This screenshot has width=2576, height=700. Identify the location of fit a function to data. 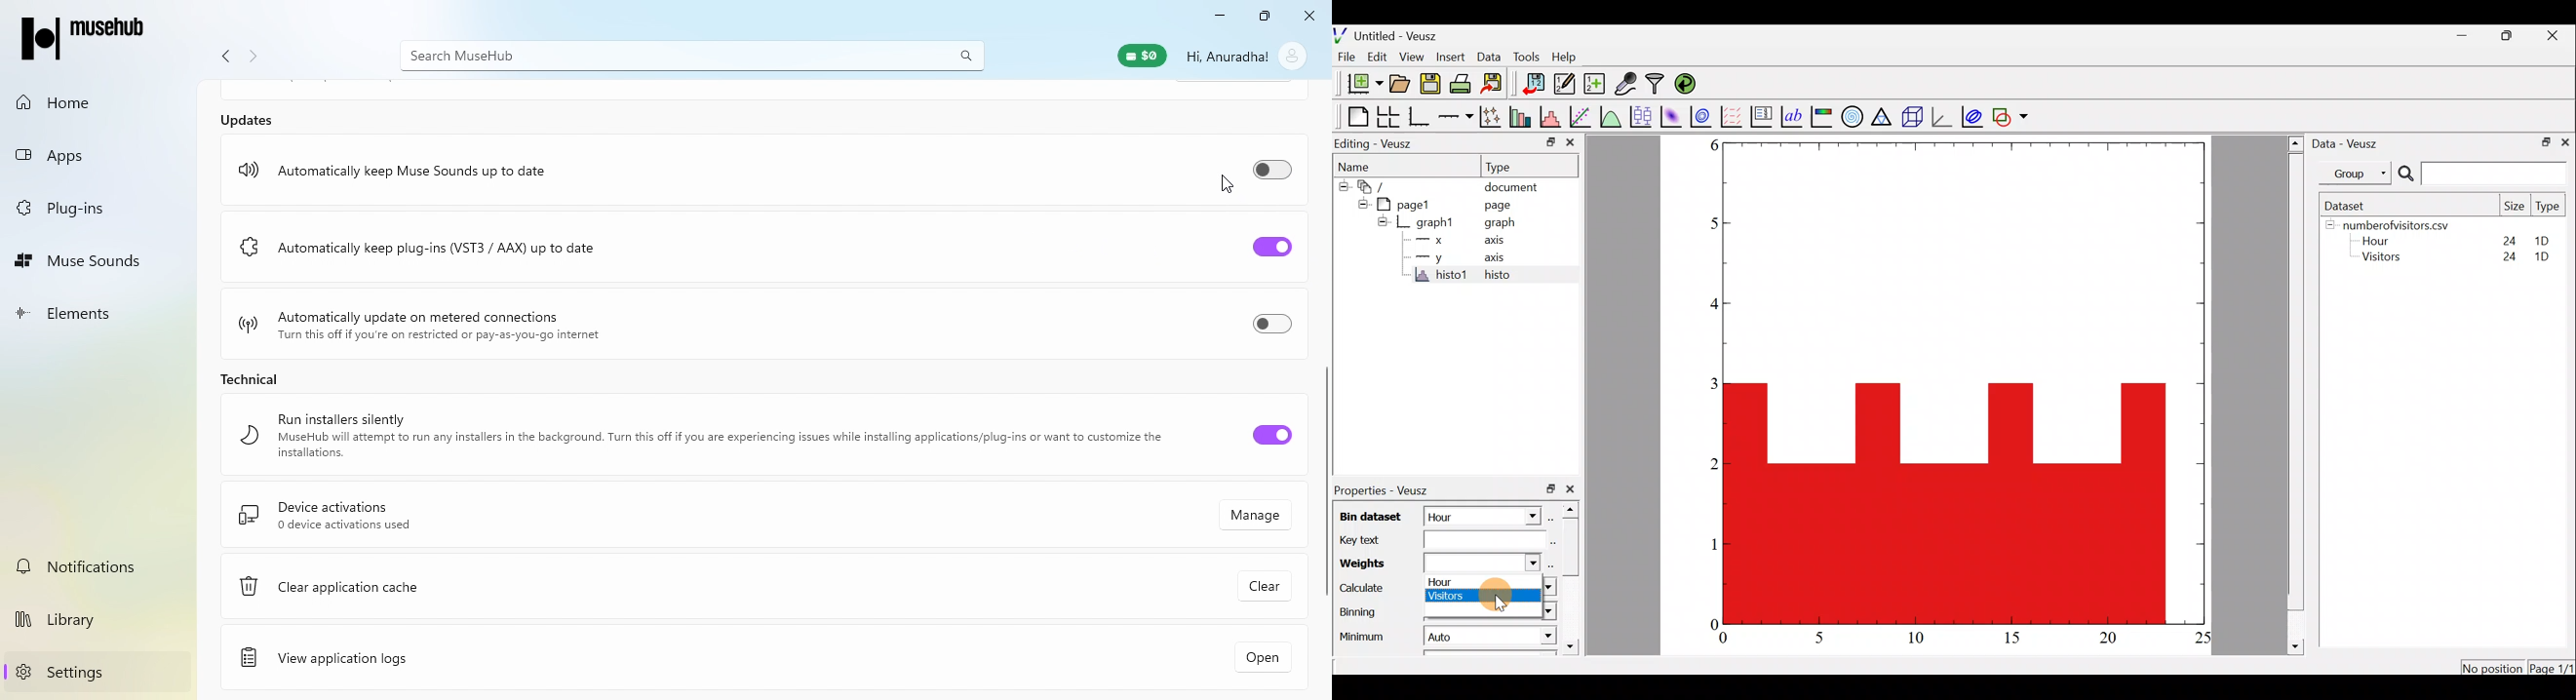
(1583, 117).